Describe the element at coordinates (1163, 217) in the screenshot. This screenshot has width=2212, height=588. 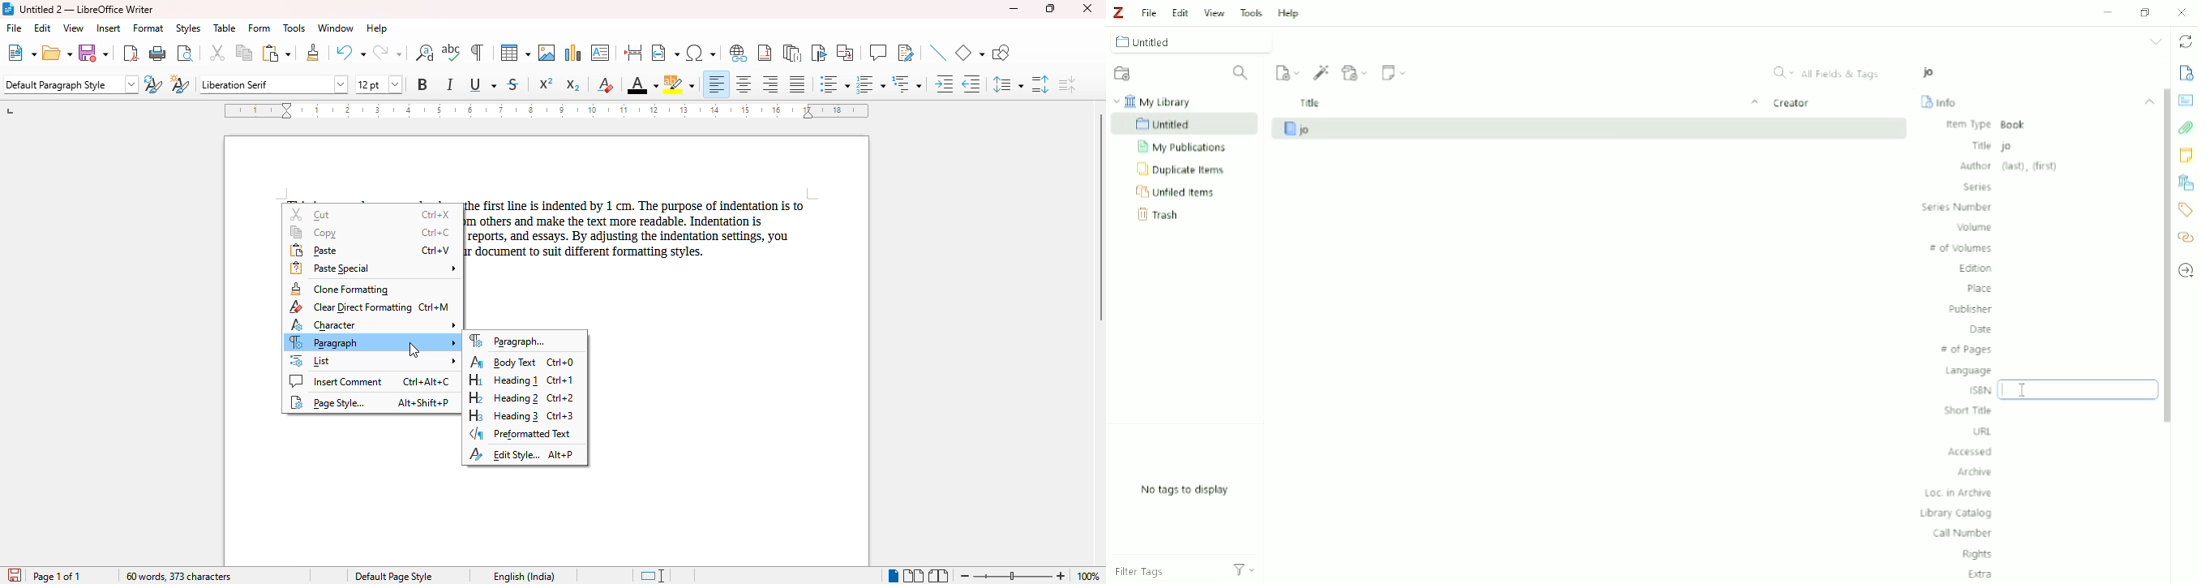
I see `Trash` at that location.